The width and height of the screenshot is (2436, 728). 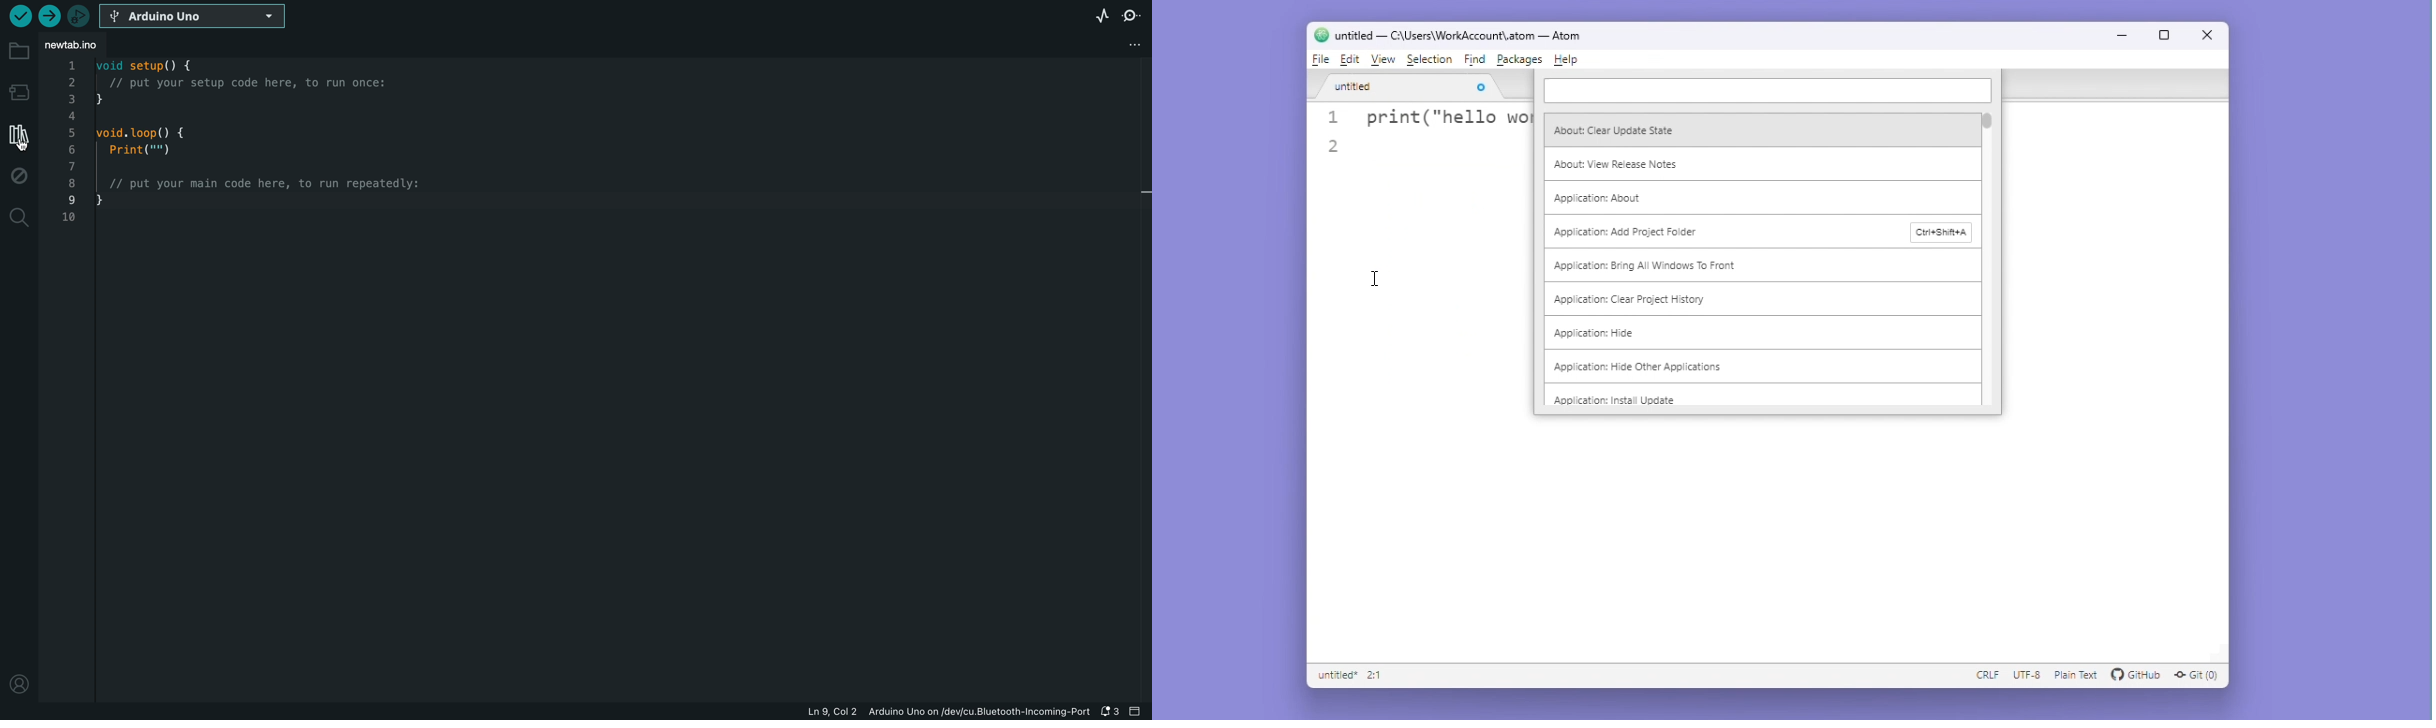 I want to click on untitled*, so click(x=1333, y=676).